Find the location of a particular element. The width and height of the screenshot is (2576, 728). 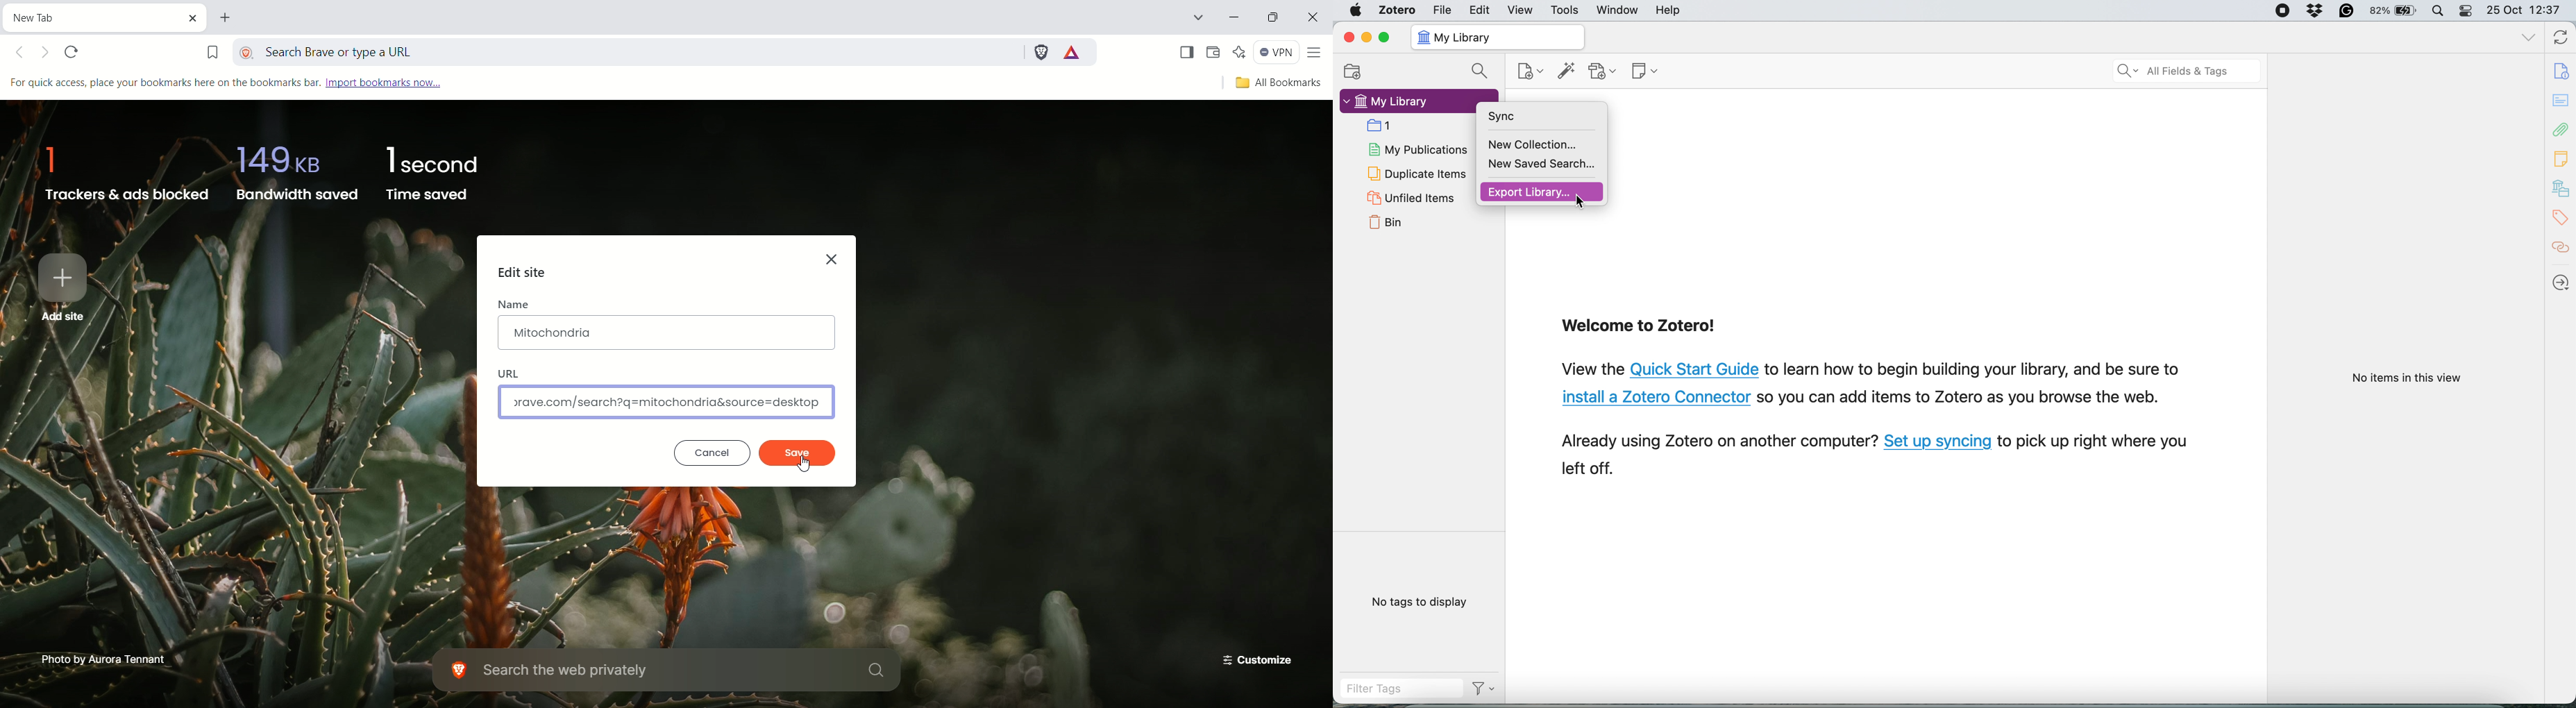

sync with zotero.org is located at coordinates (2560, 38).